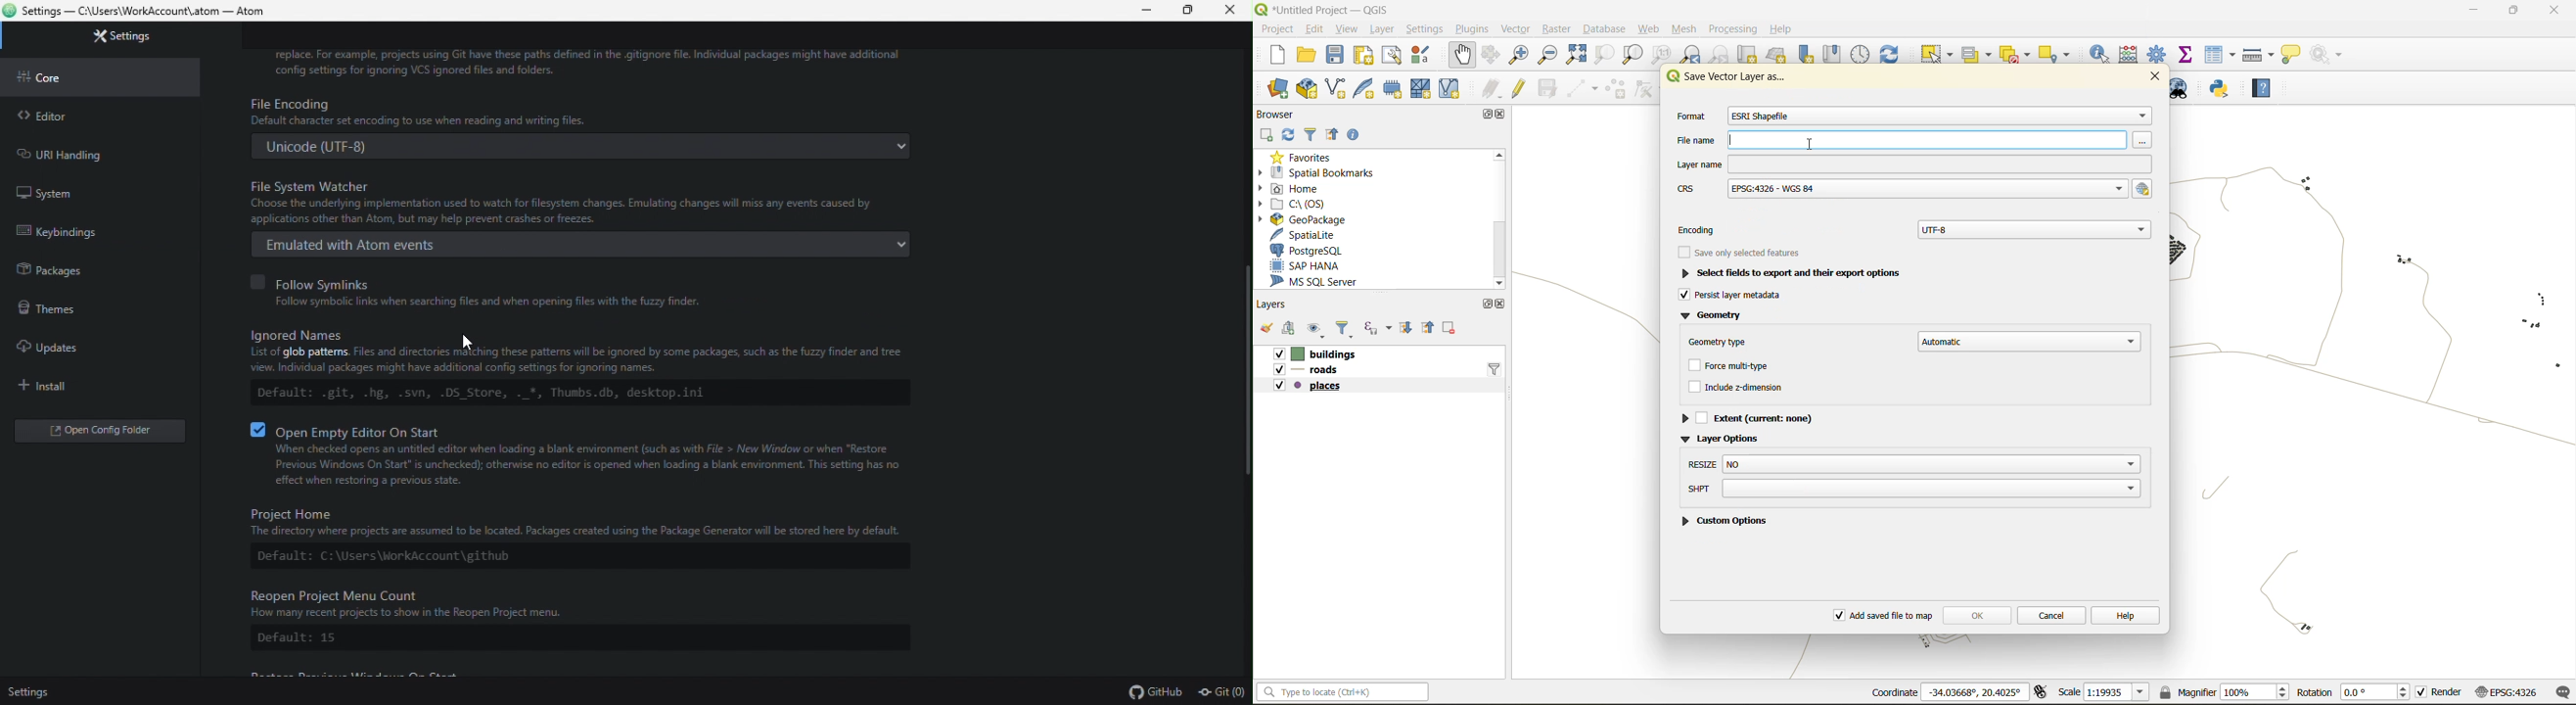  What do you see at coordinates (474, 393) in the screenshot?
I see `Default: .git, .hg, .svn, .DS_Store, ._*, Thumbs.db, desktop.ini` at bounding box center [474, 393].